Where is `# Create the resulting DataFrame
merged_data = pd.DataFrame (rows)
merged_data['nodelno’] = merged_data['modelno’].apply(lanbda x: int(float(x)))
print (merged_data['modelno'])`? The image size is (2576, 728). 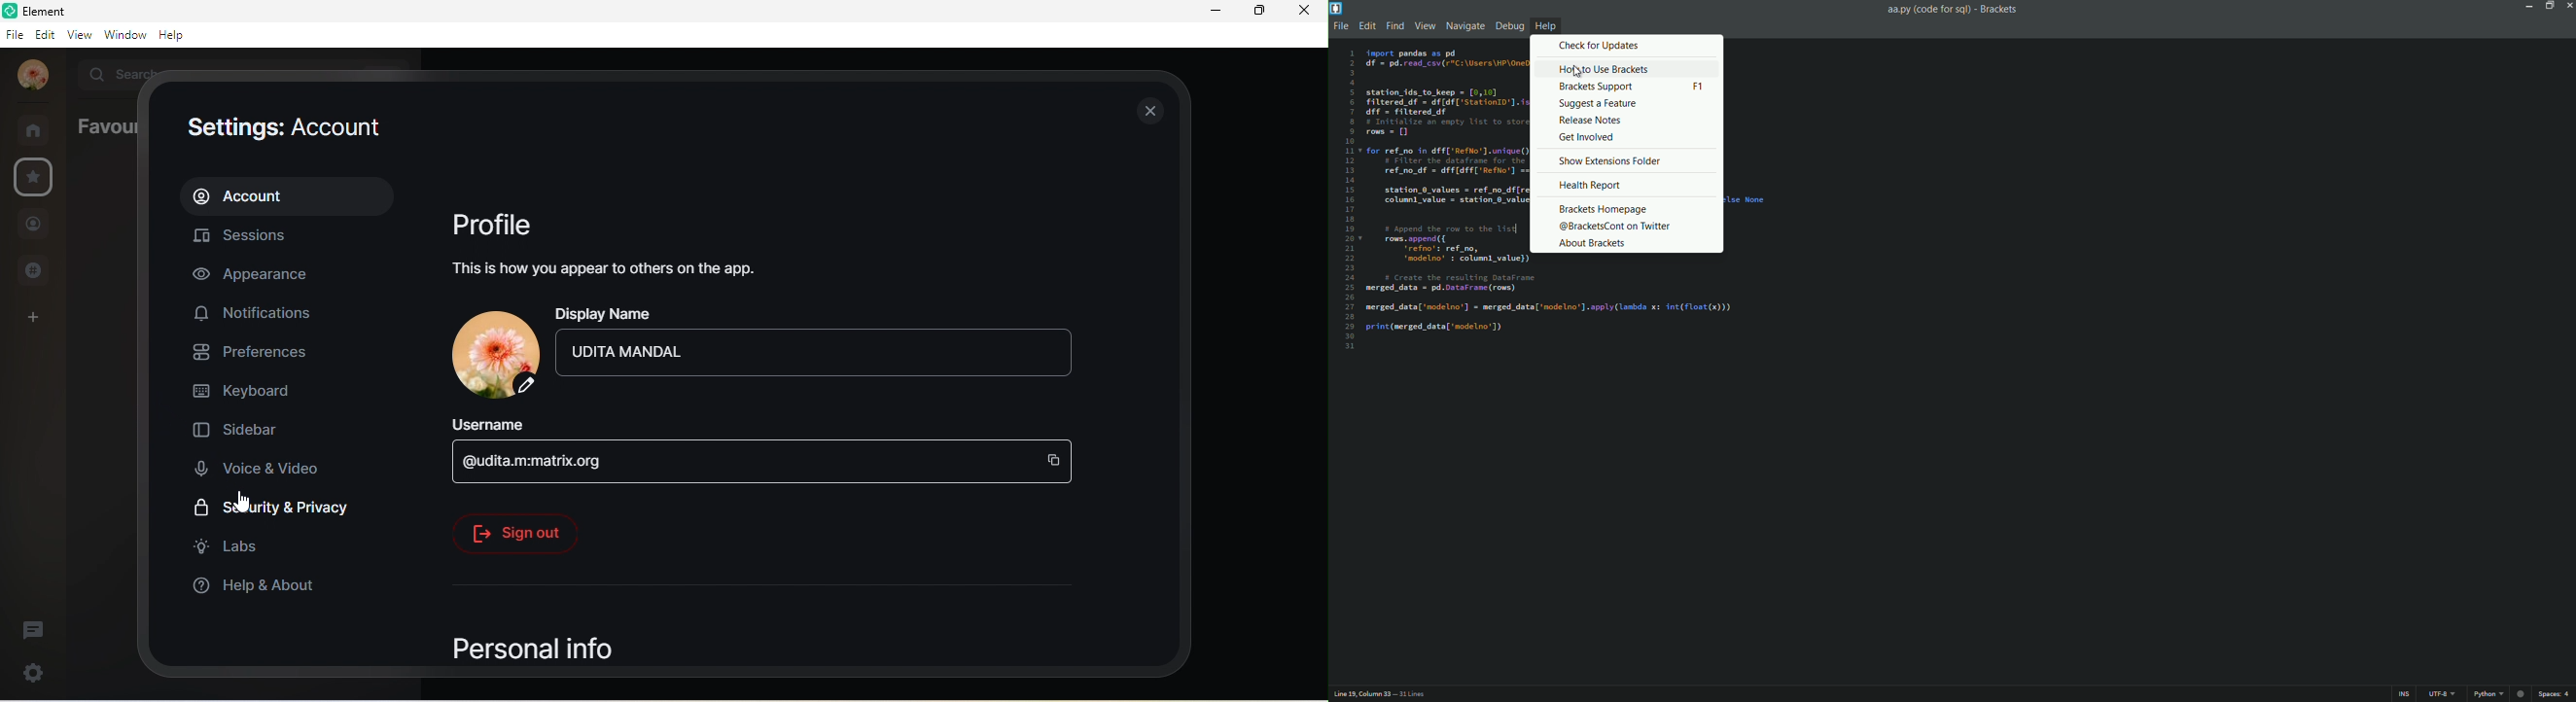
# Create the resulting DataFrame
merged_data = pd.DataFrame (rows)
merged_data['nodelno’] = merged_data['modelno’].apply(lanbda x: int(float(x)))
print (merged_data['modelno']) is located at coordinates (1555, 310).